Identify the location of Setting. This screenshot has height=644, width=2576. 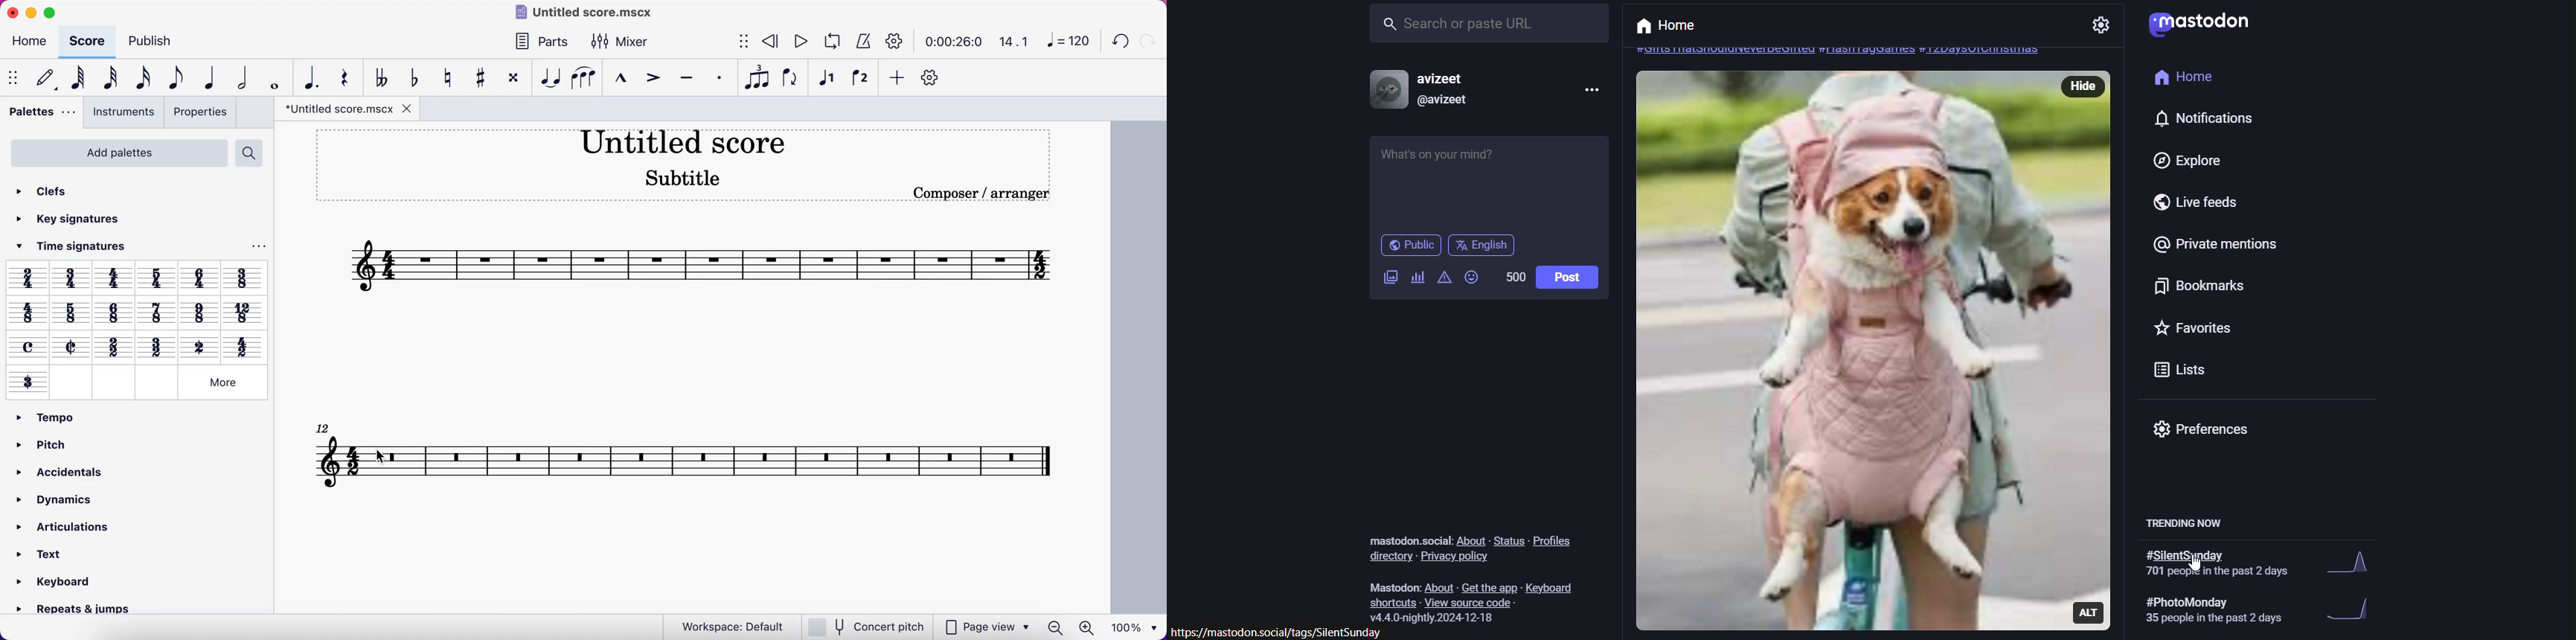
(2102, 26).